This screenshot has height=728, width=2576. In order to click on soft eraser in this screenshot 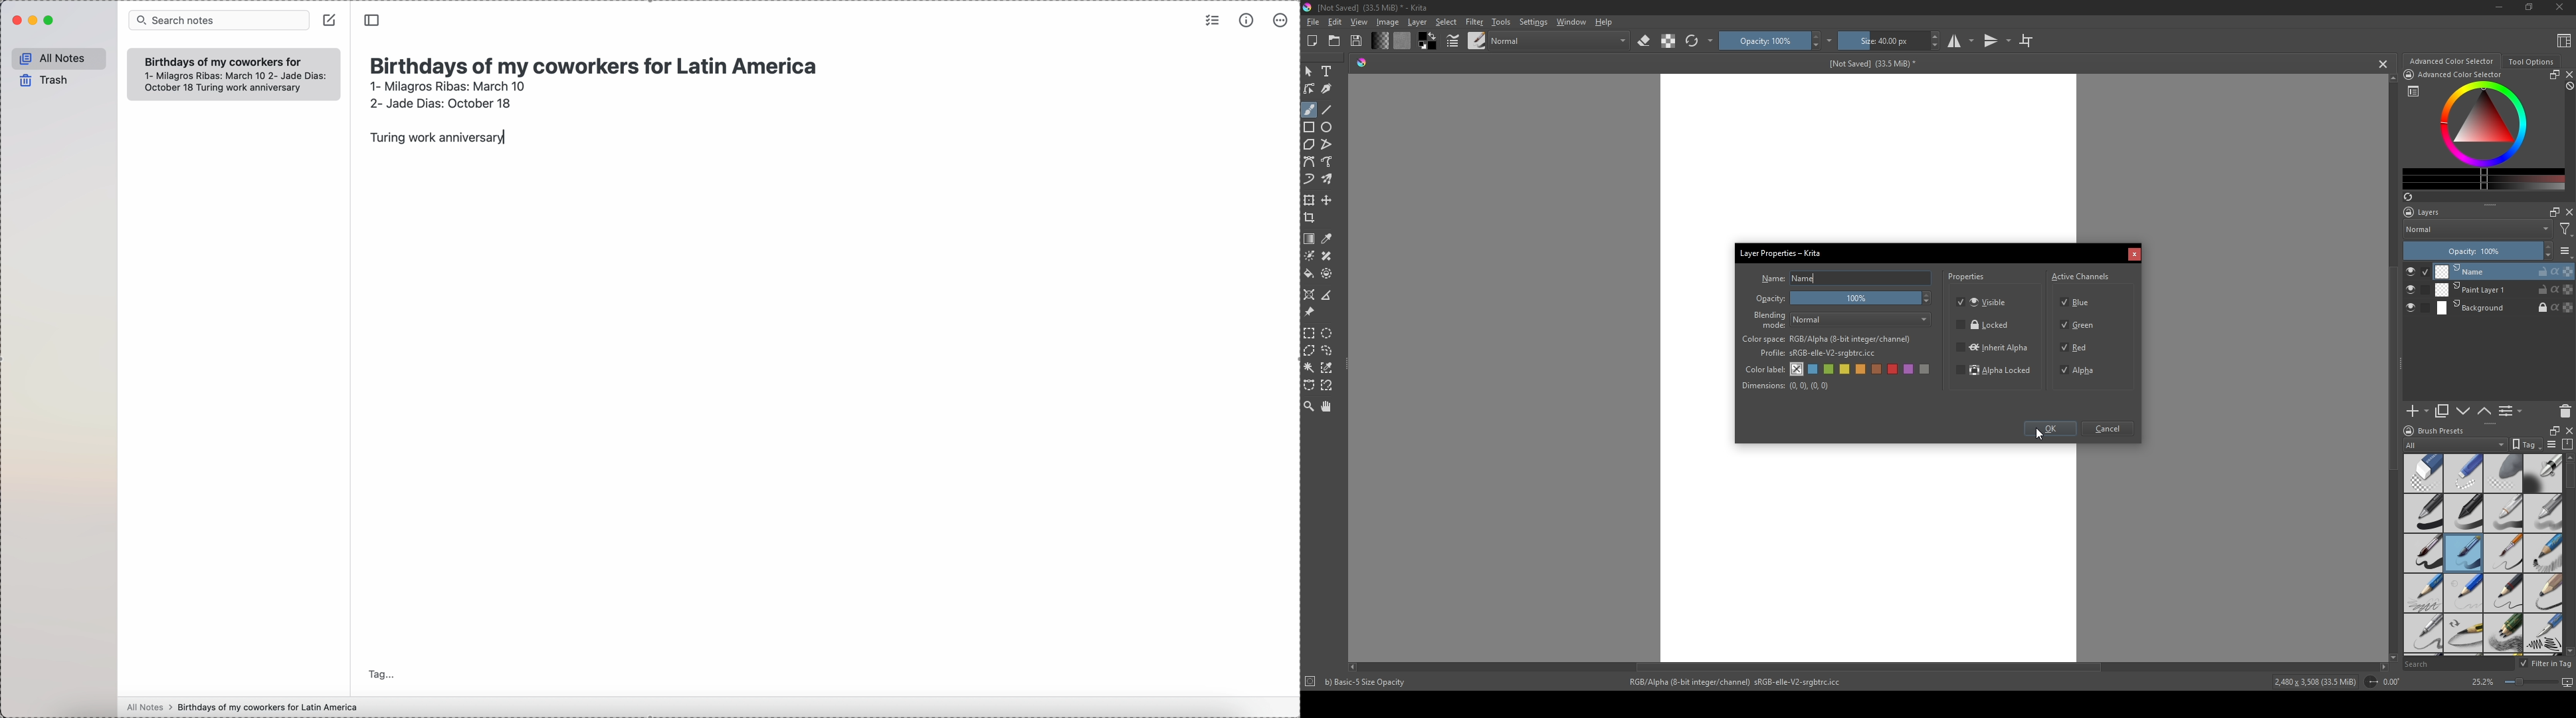, I will do `click(2504, 473)`.